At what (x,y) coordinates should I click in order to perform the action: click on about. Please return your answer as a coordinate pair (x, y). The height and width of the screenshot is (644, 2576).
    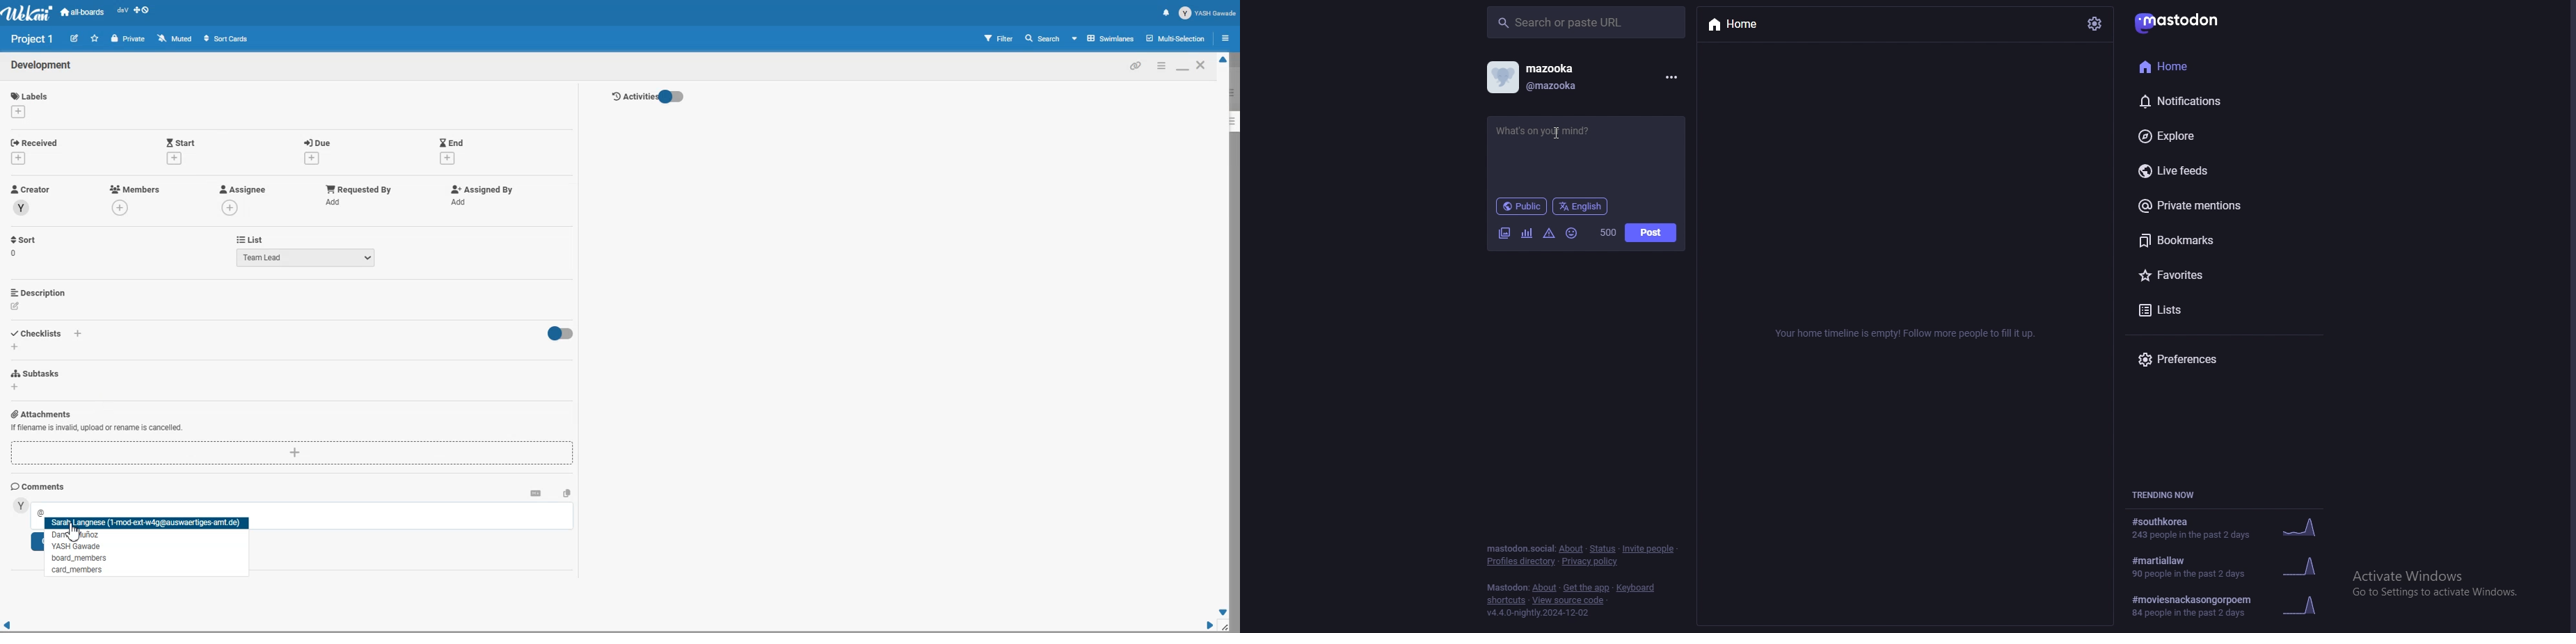
    Looking at the image, I should click on (1571, 550).